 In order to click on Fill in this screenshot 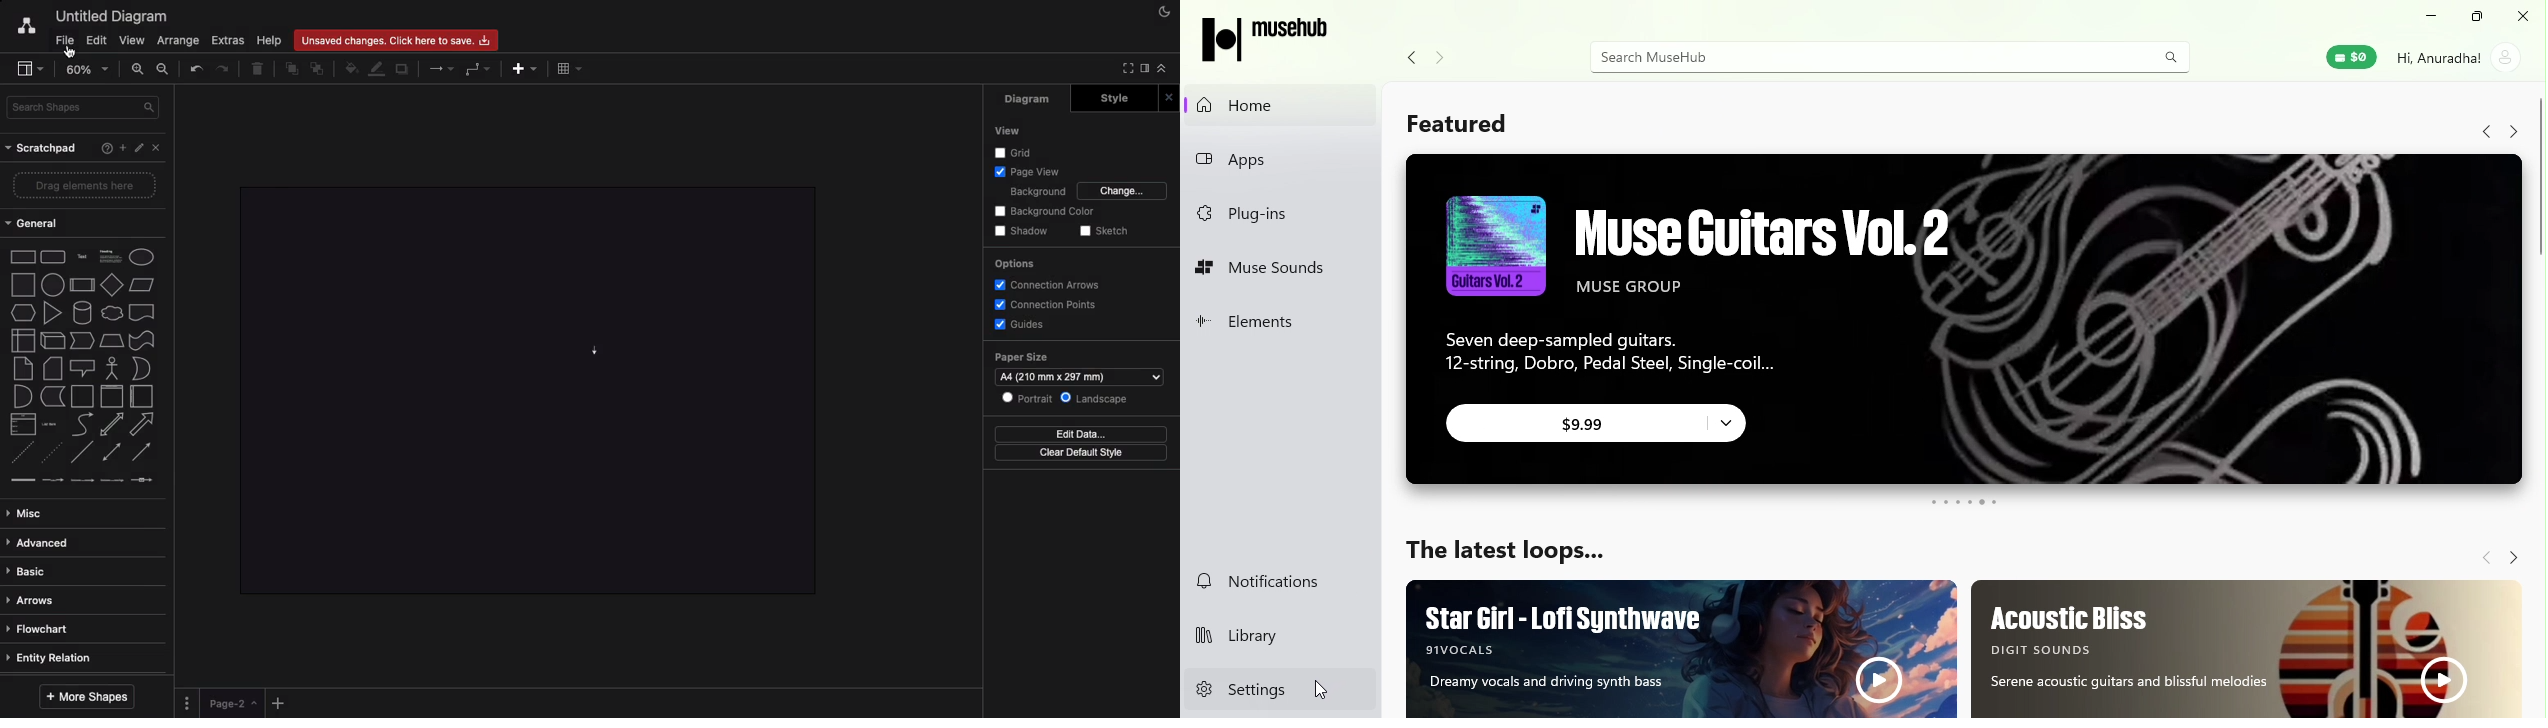, I will do `click(350, 69)`.